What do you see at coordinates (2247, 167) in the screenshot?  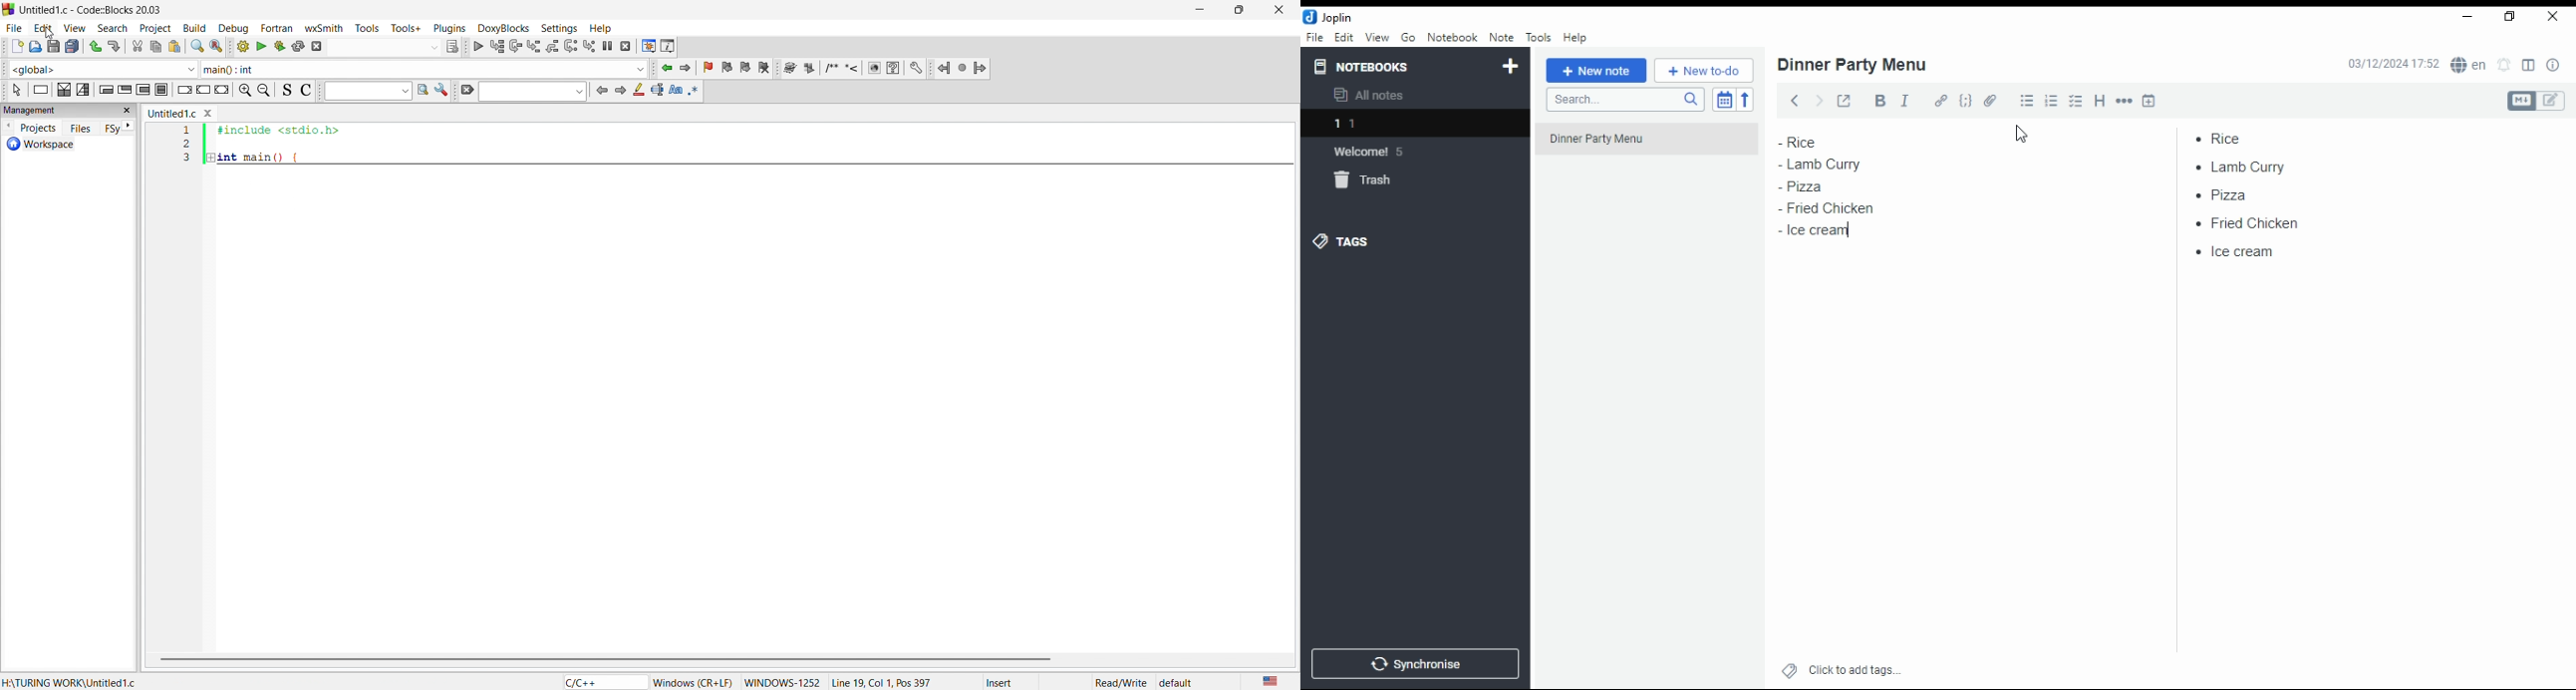 I see `lamb curry` at bounding box center [2247, 167].